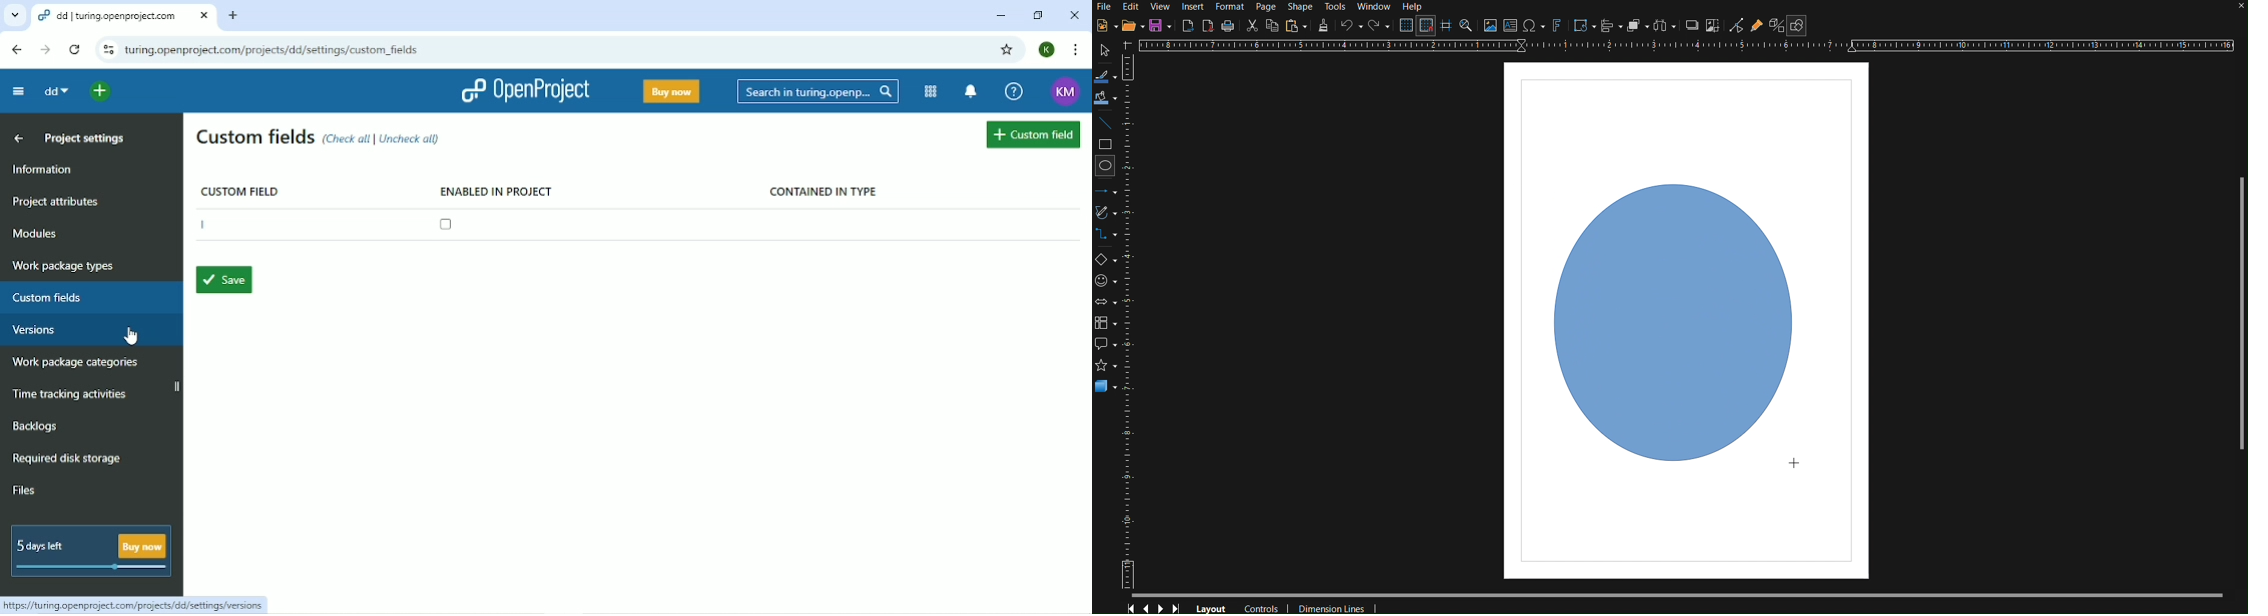 Image resolution: width=2268 pixels, height=616 pixels. I want to click on Show Gluepoint Functions, so click(1757, 27).